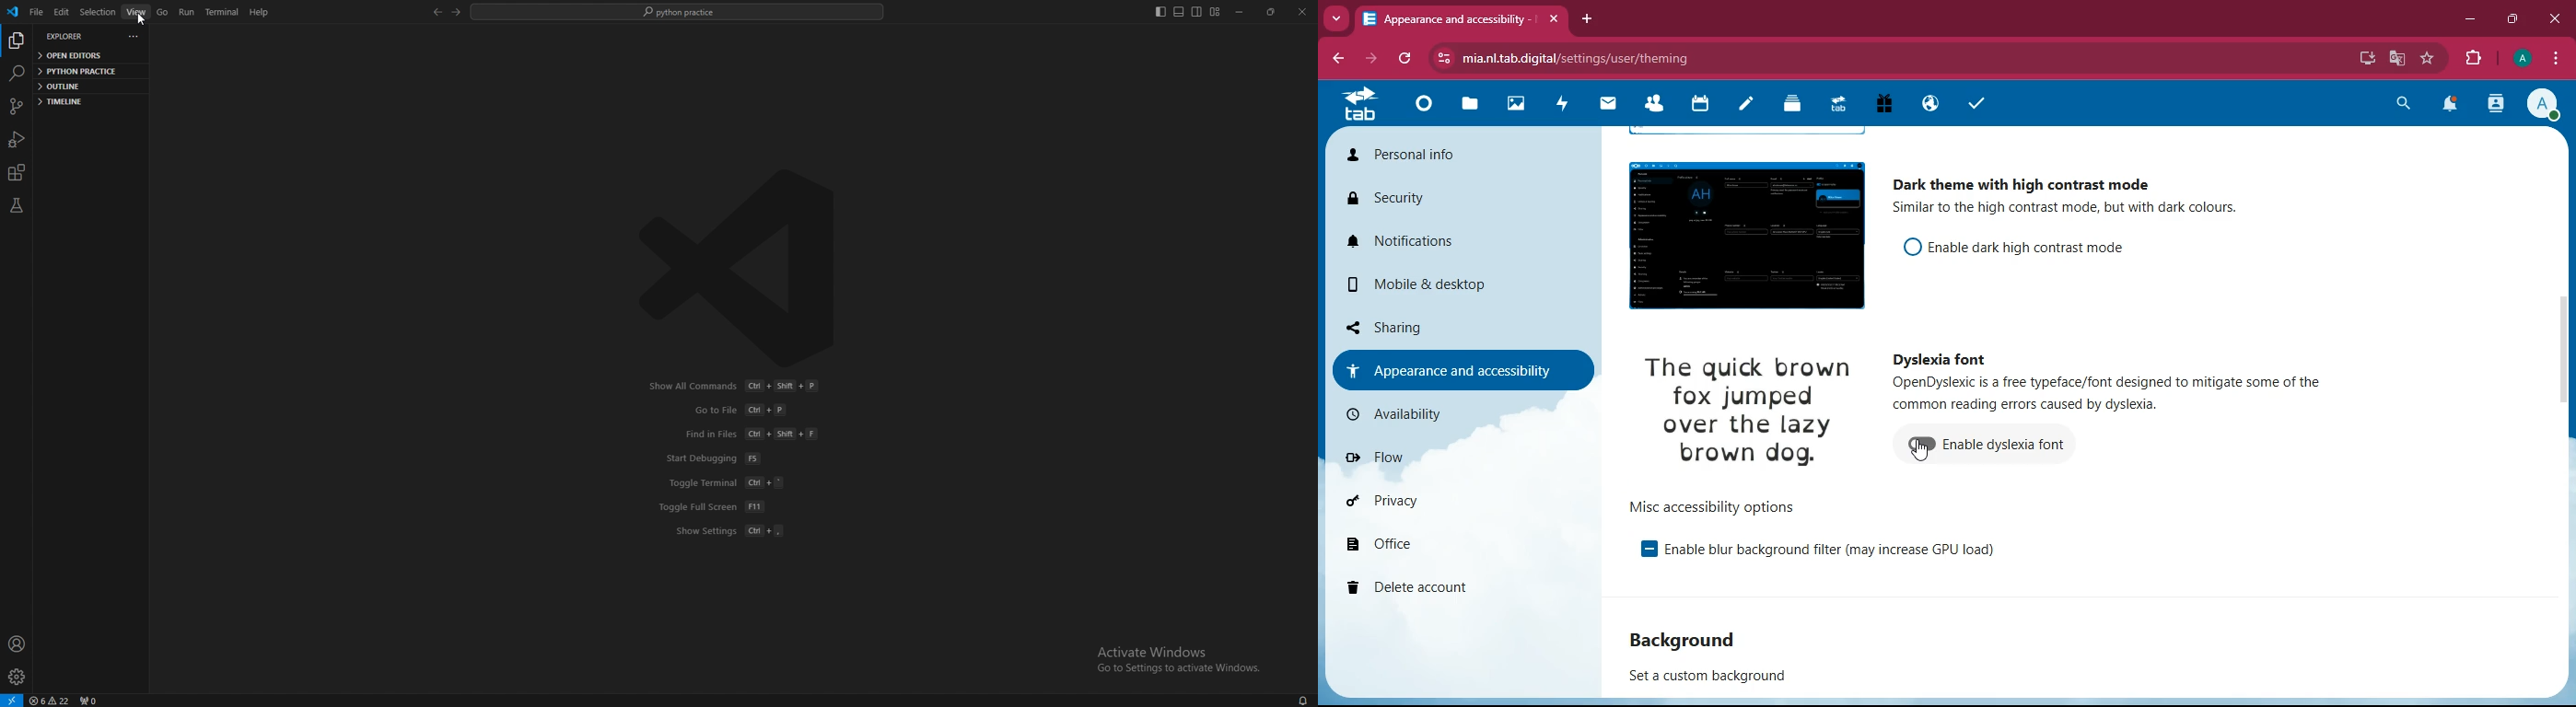 The width and height of the screenshot is (2576, 728). What do you see at coordinates (736, 252) in the screenshot?
I see `vscode logo` at bounding box center [736, 252].